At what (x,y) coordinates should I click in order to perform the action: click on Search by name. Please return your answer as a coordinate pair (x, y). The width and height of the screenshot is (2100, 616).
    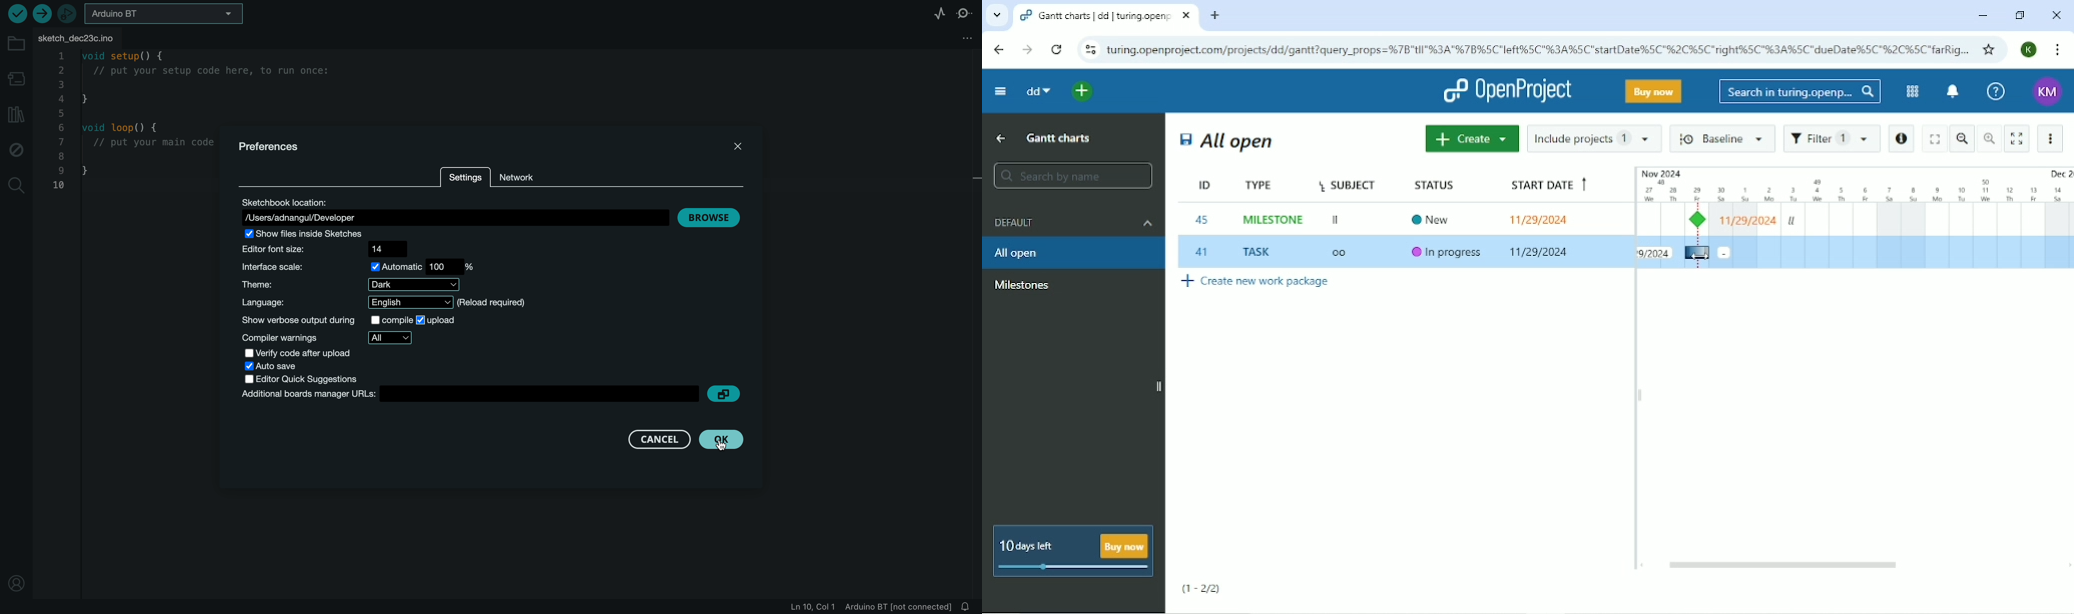
    Looking at the image, I should click on (1071, 175).